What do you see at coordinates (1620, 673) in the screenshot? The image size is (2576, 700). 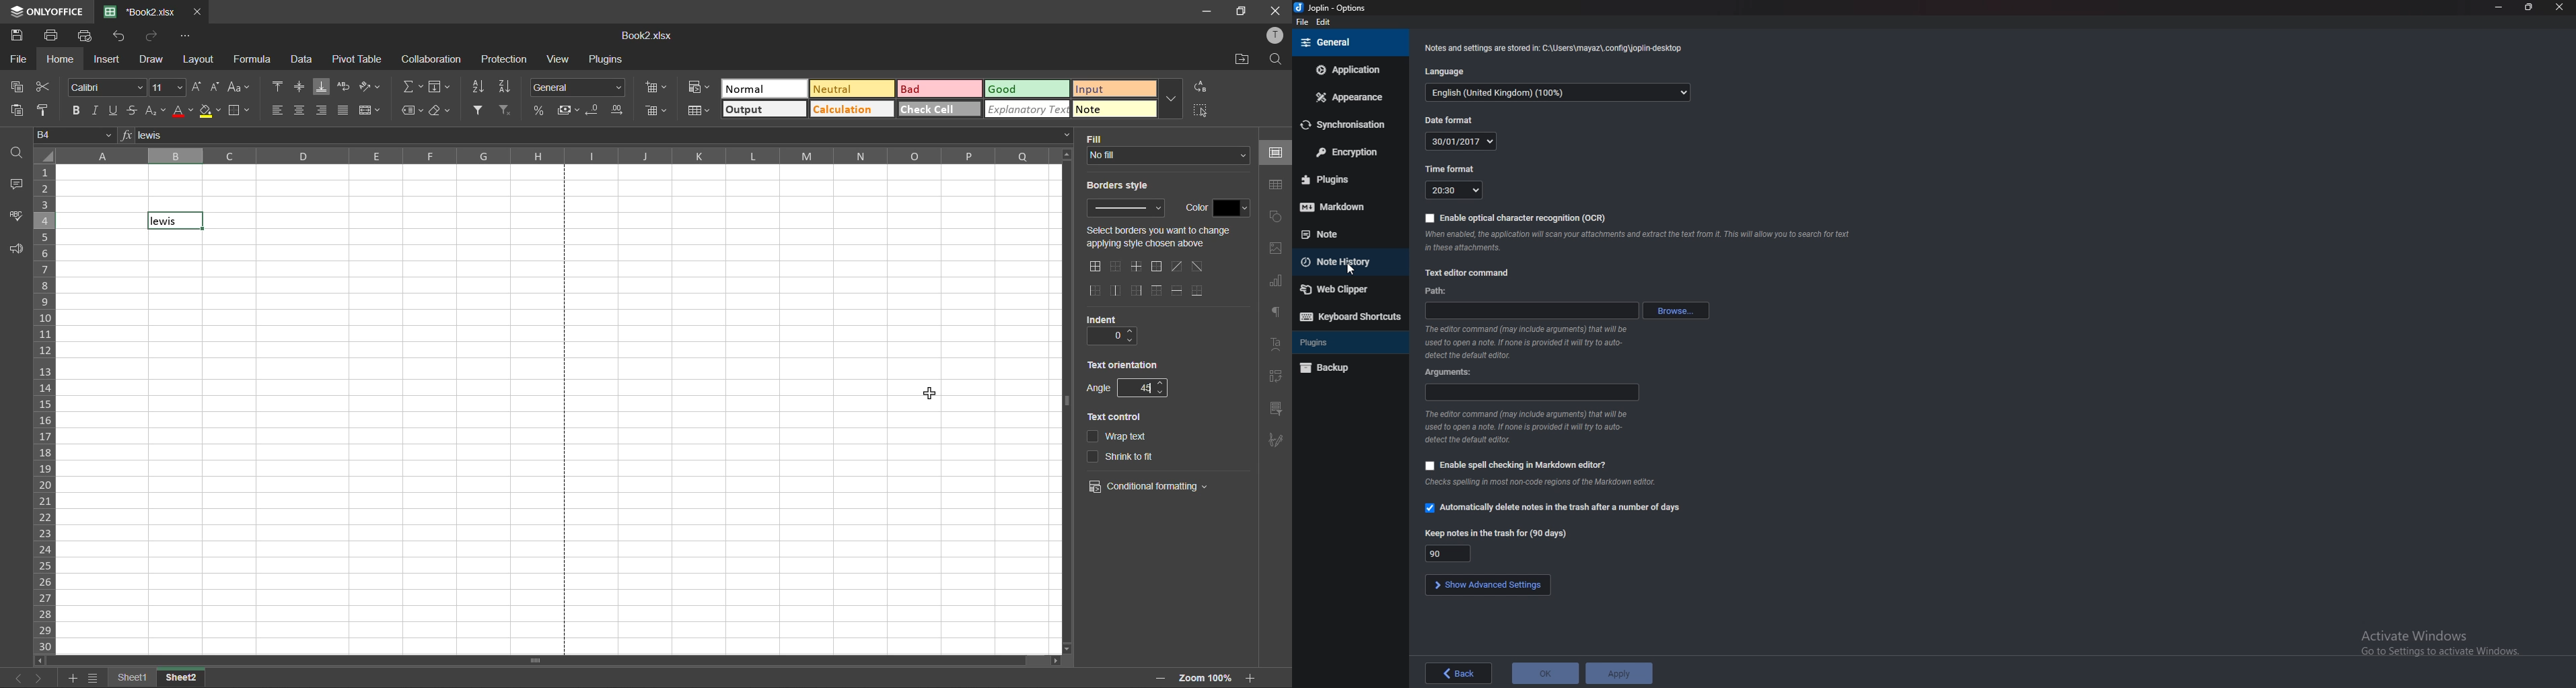 I see `apply` at bounding box center [1620, 673].